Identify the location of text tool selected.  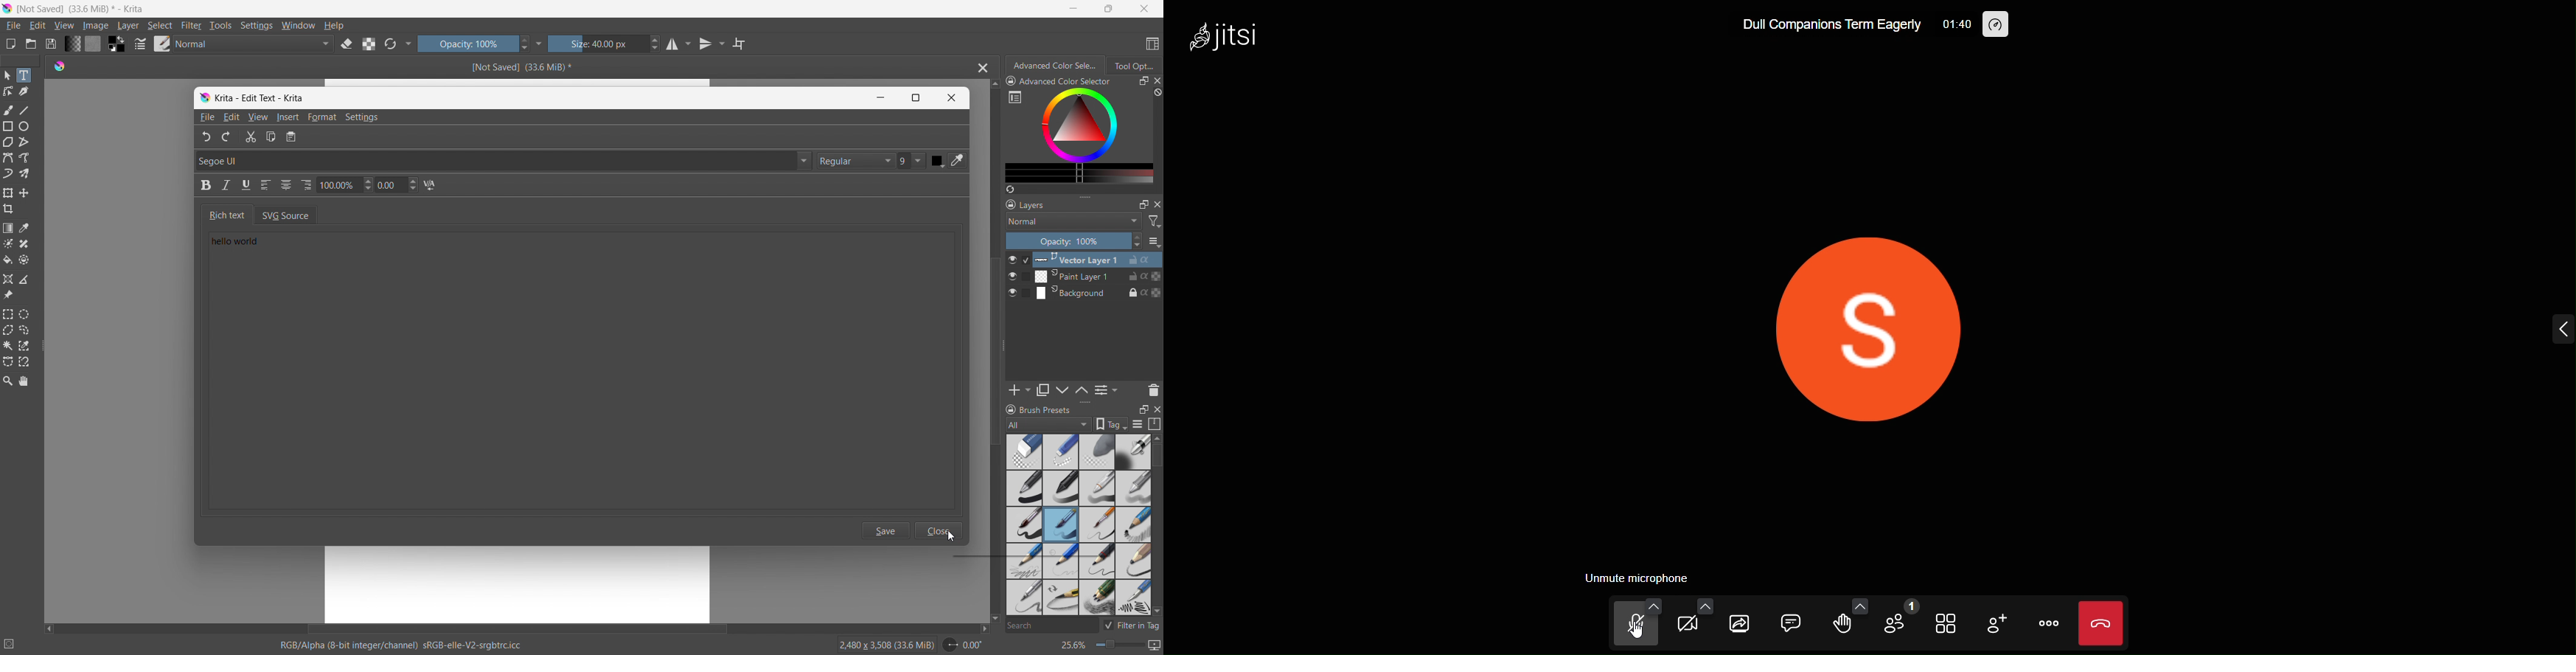
(23, 75).